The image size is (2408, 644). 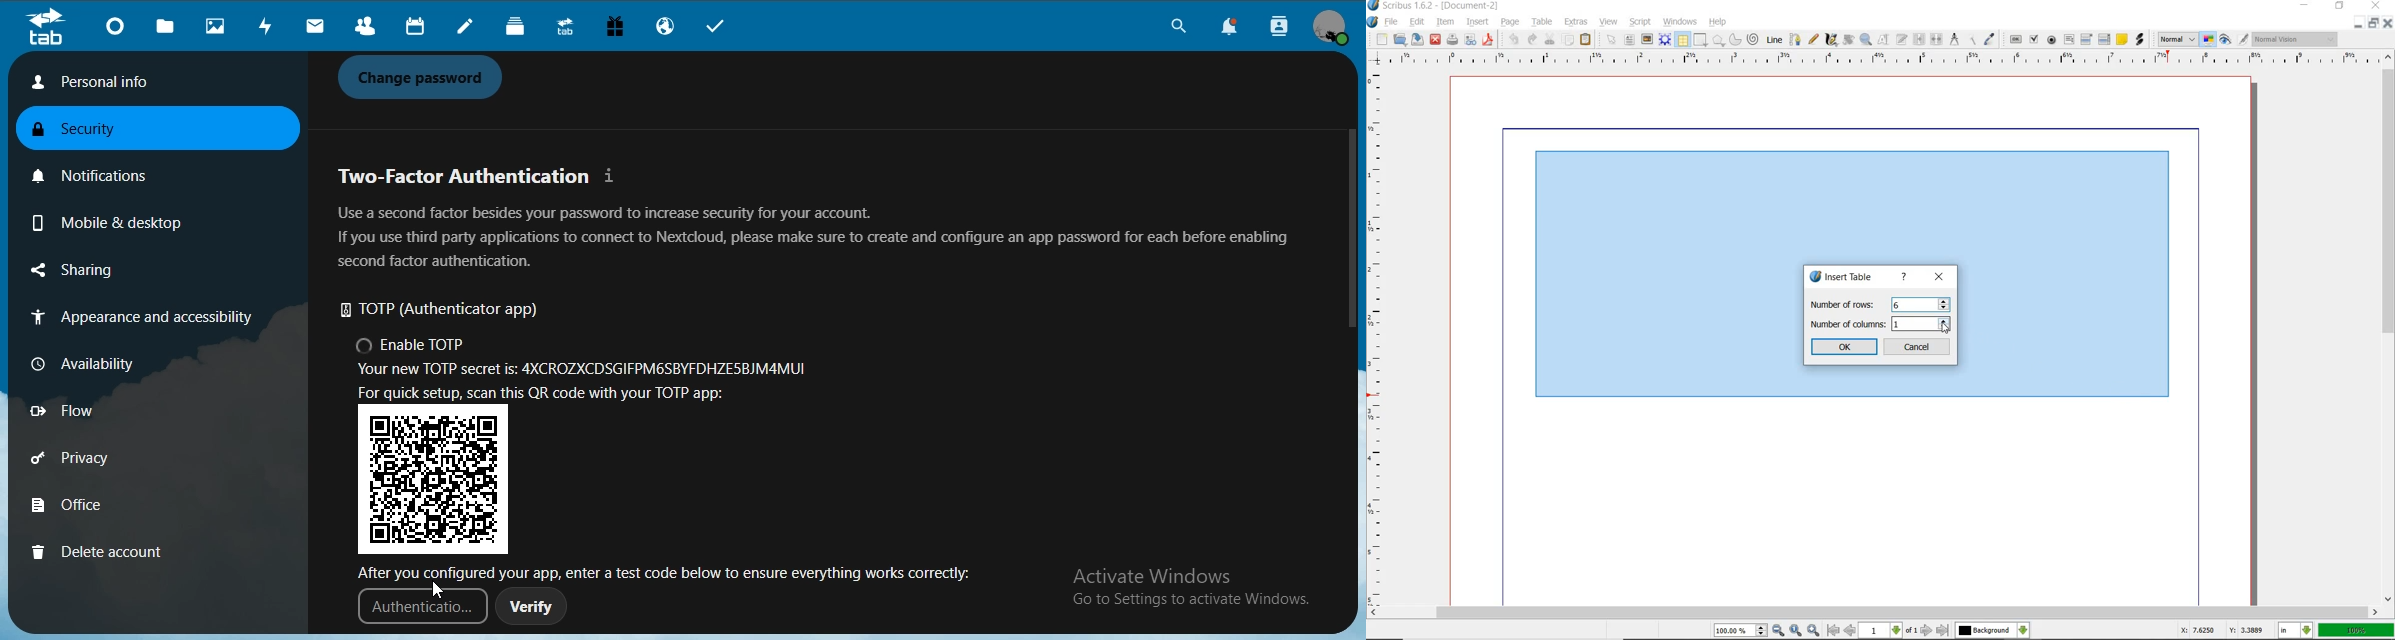 What do you see at coordinates (1488, 40) in the screenshot?
I see `safe as pdf` at bounding box center [1488, 40].